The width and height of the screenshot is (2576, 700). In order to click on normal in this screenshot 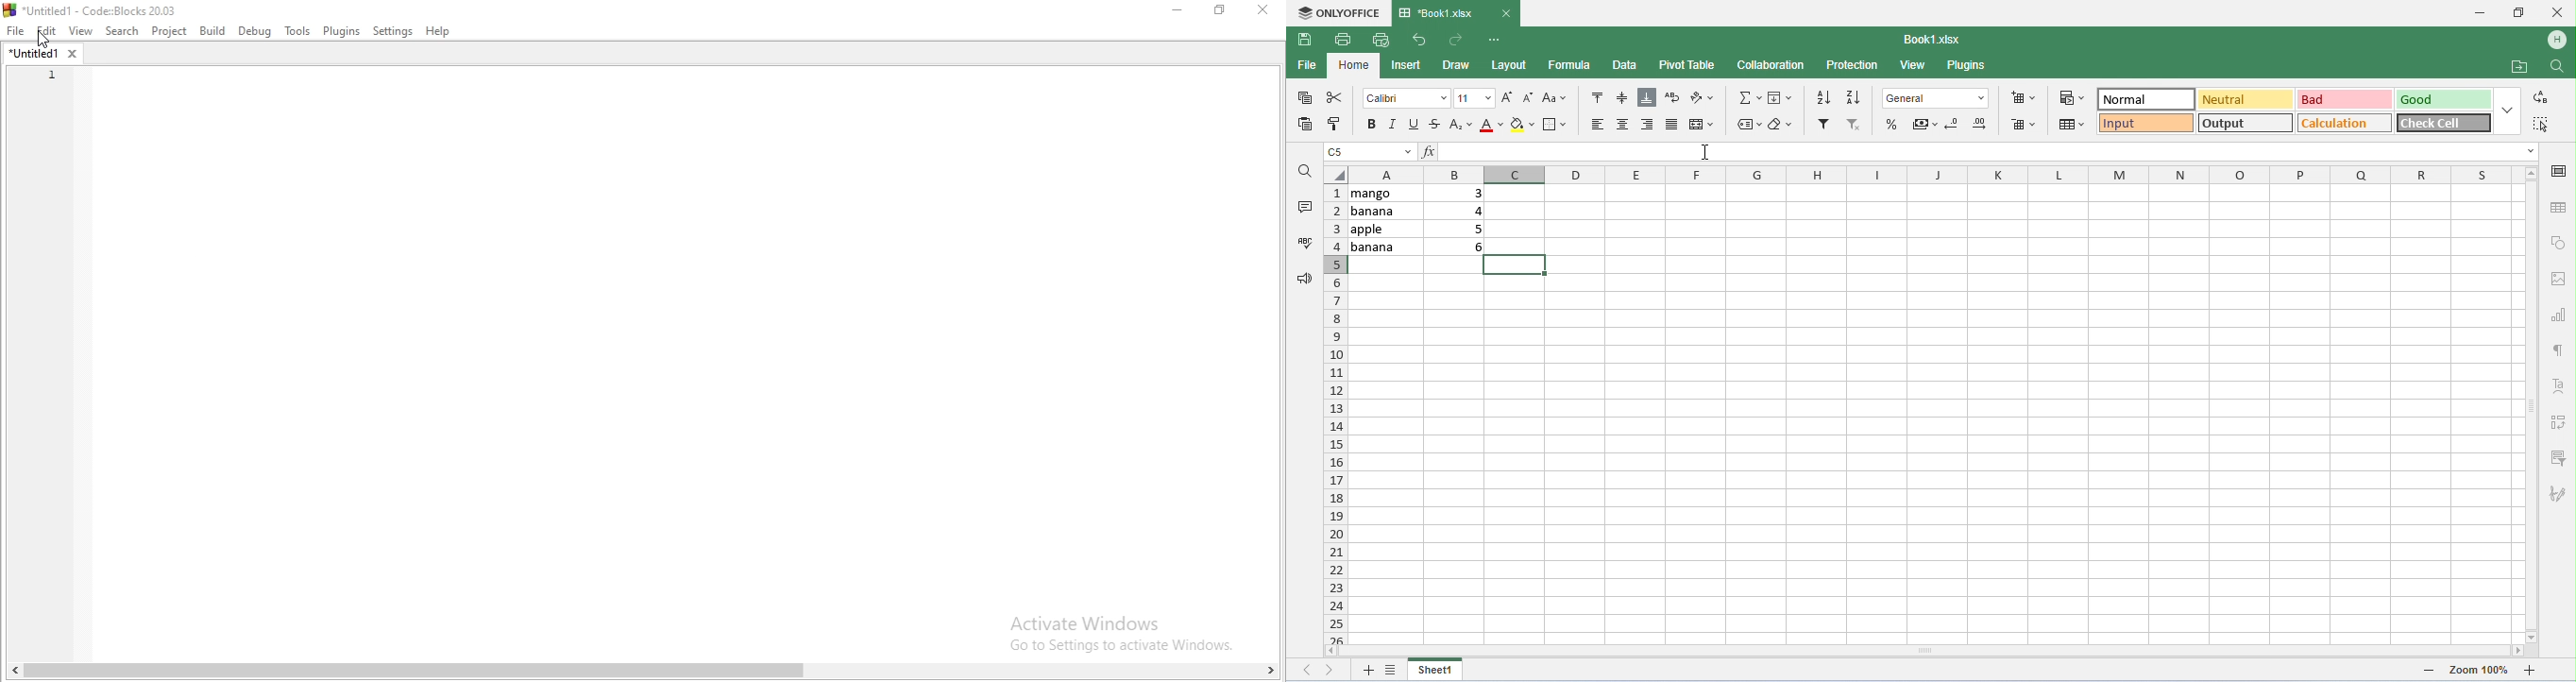, I will do `click(2144, 99)`.